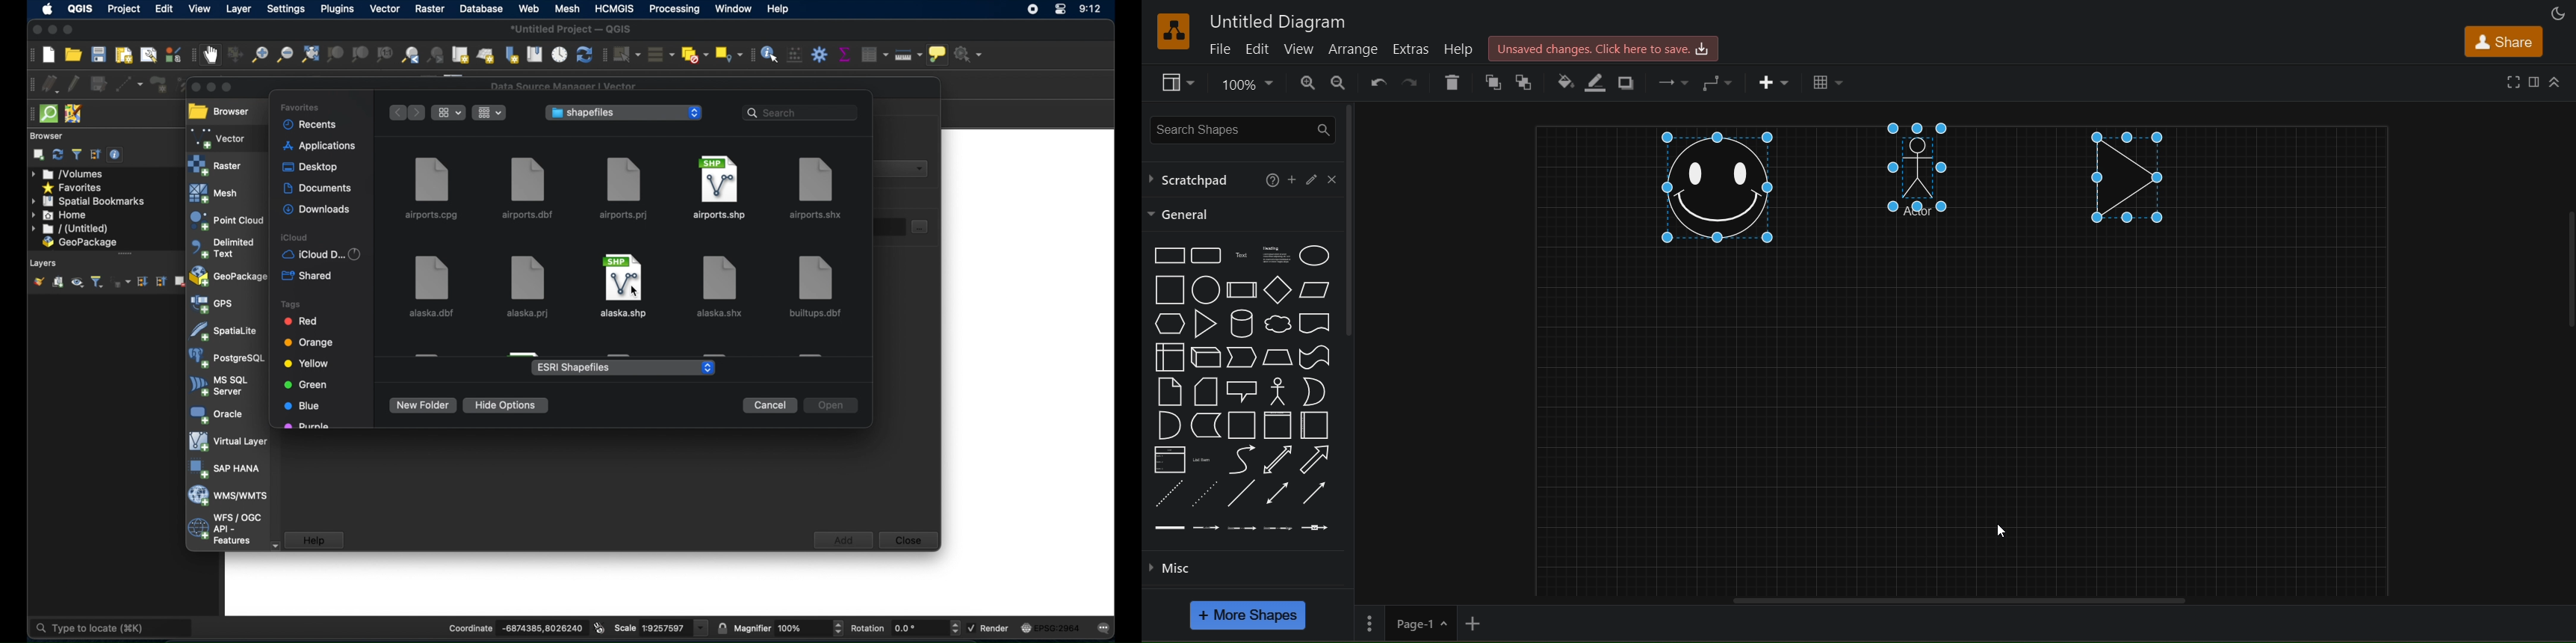 The image size is (2576, 644). I want to click on cylinder, so click(1241, 322).